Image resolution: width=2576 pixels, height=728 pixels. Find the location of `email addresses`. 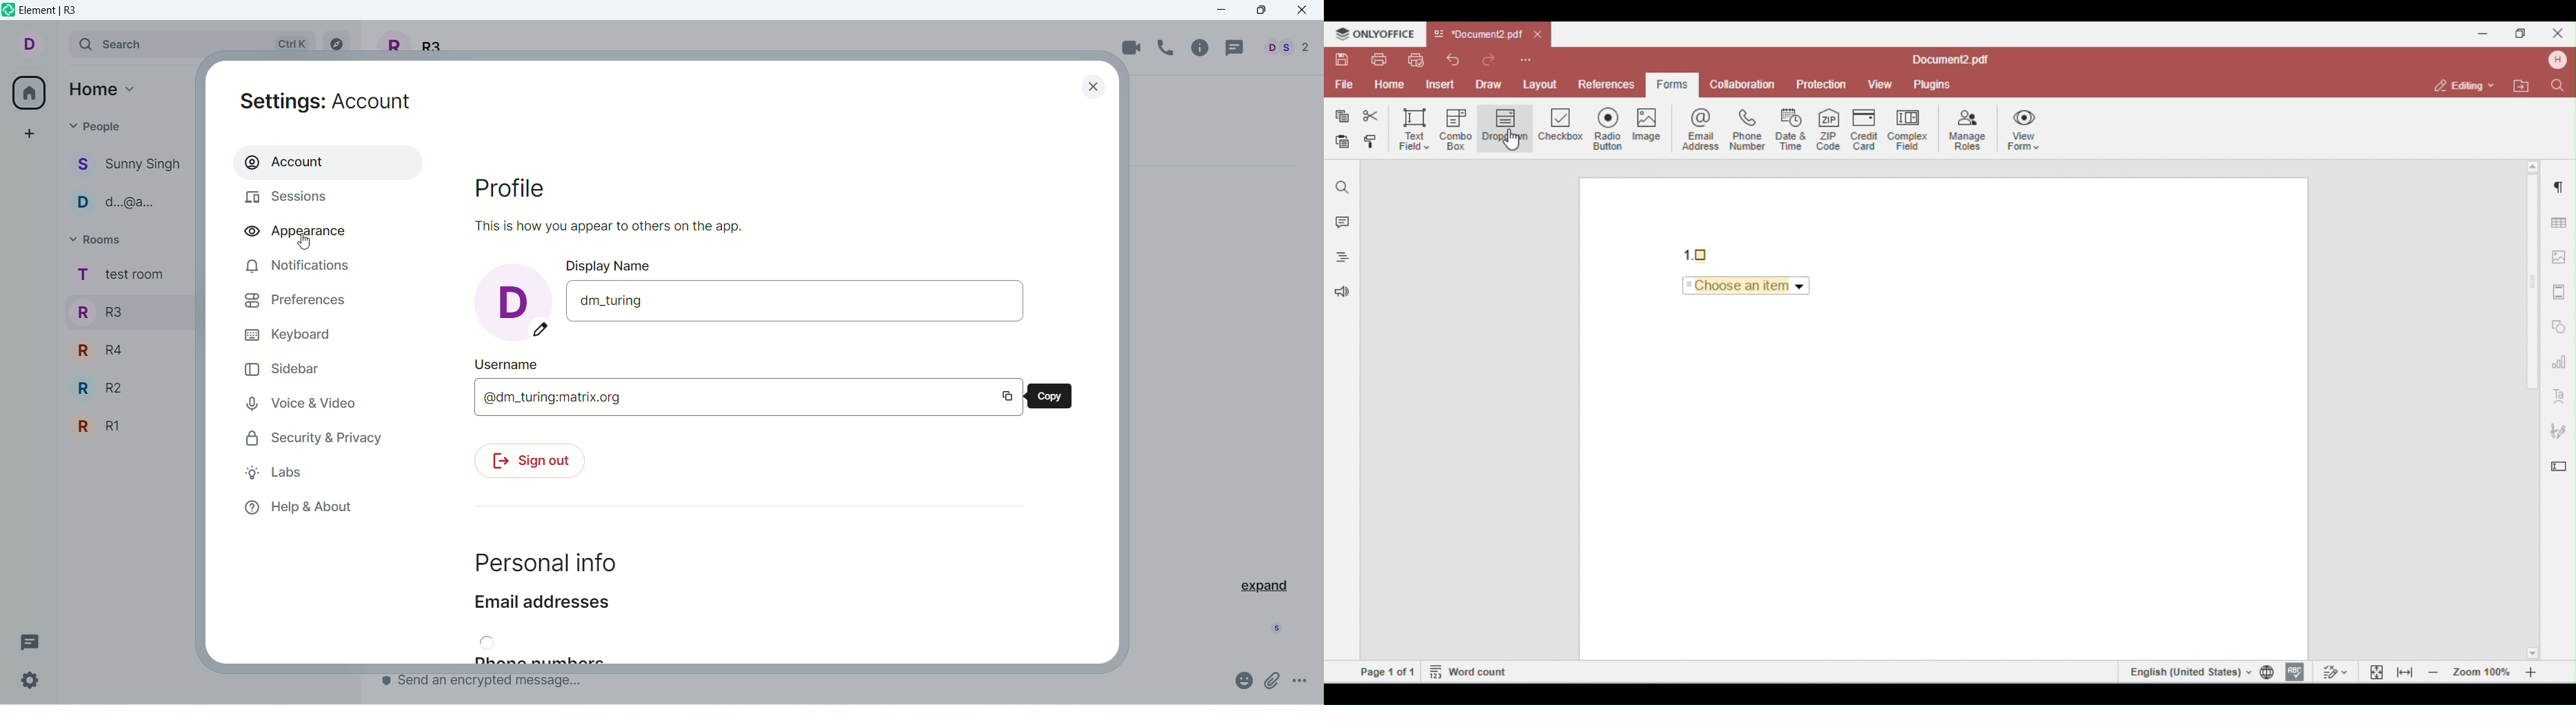

email addresses is located at coordinates (545, 608).